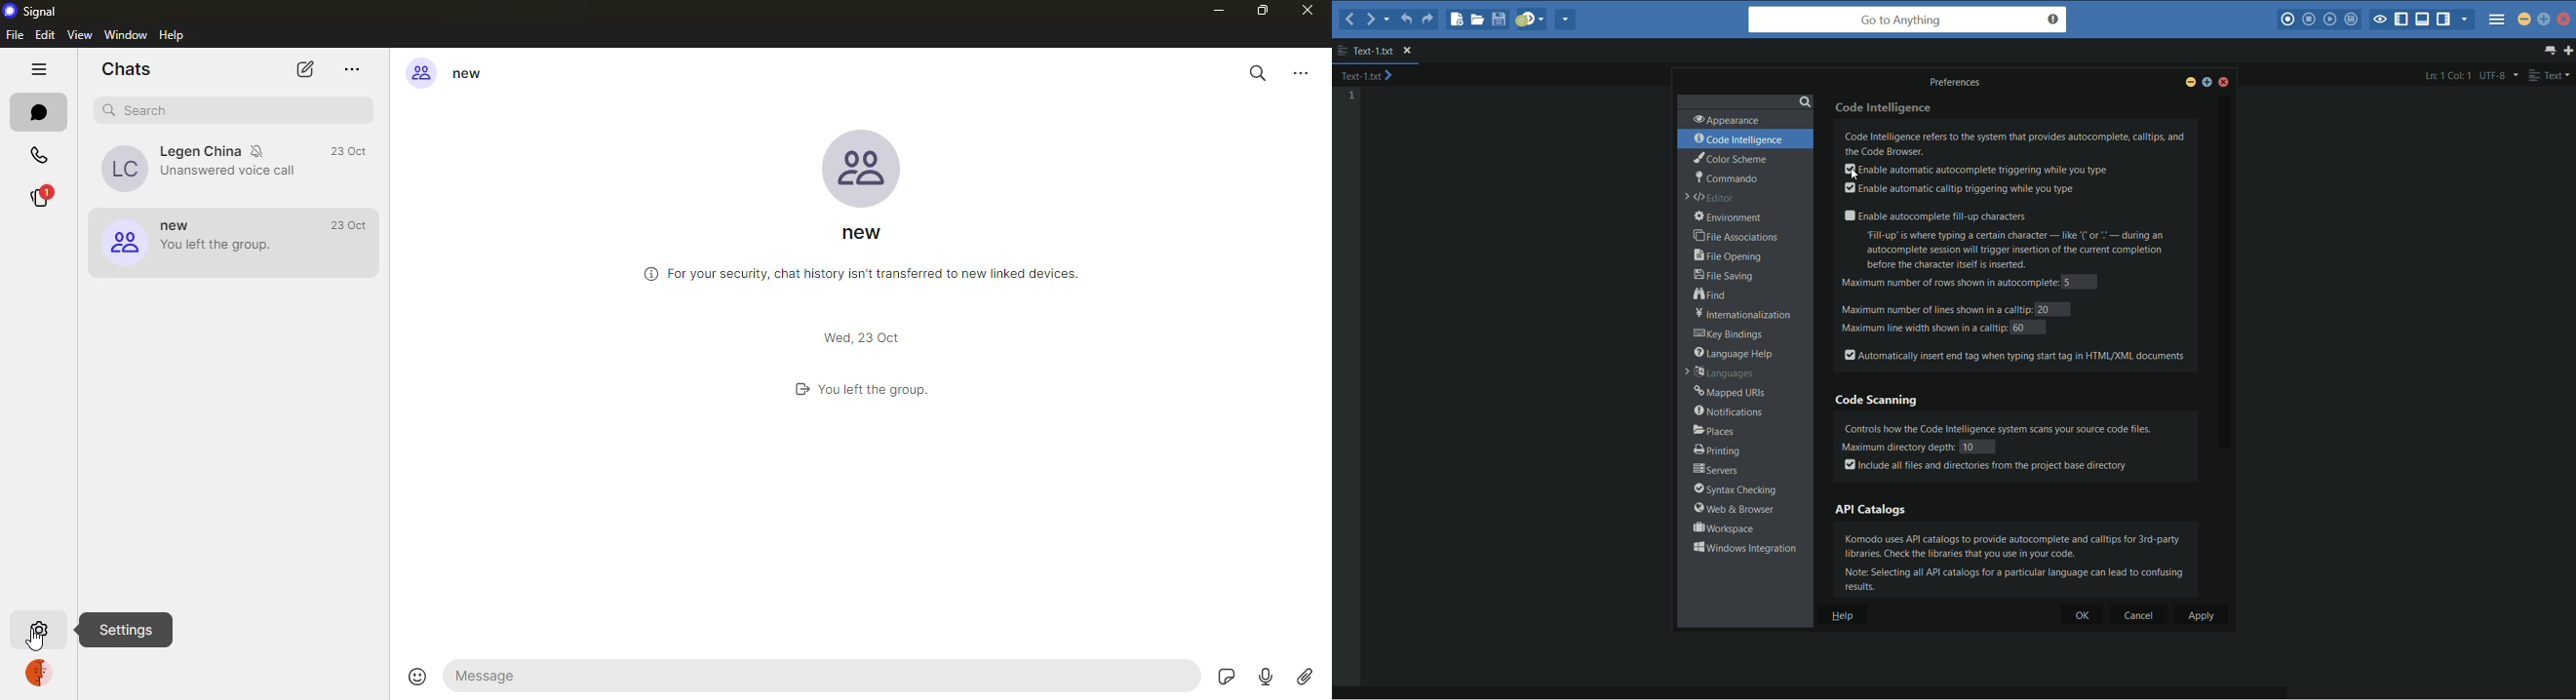 This screenshot has height=700, width=2576. What do you see at coordinates (37, 67) in the screenshot?
I see `hide tabs` at bounding box center [37, 67].